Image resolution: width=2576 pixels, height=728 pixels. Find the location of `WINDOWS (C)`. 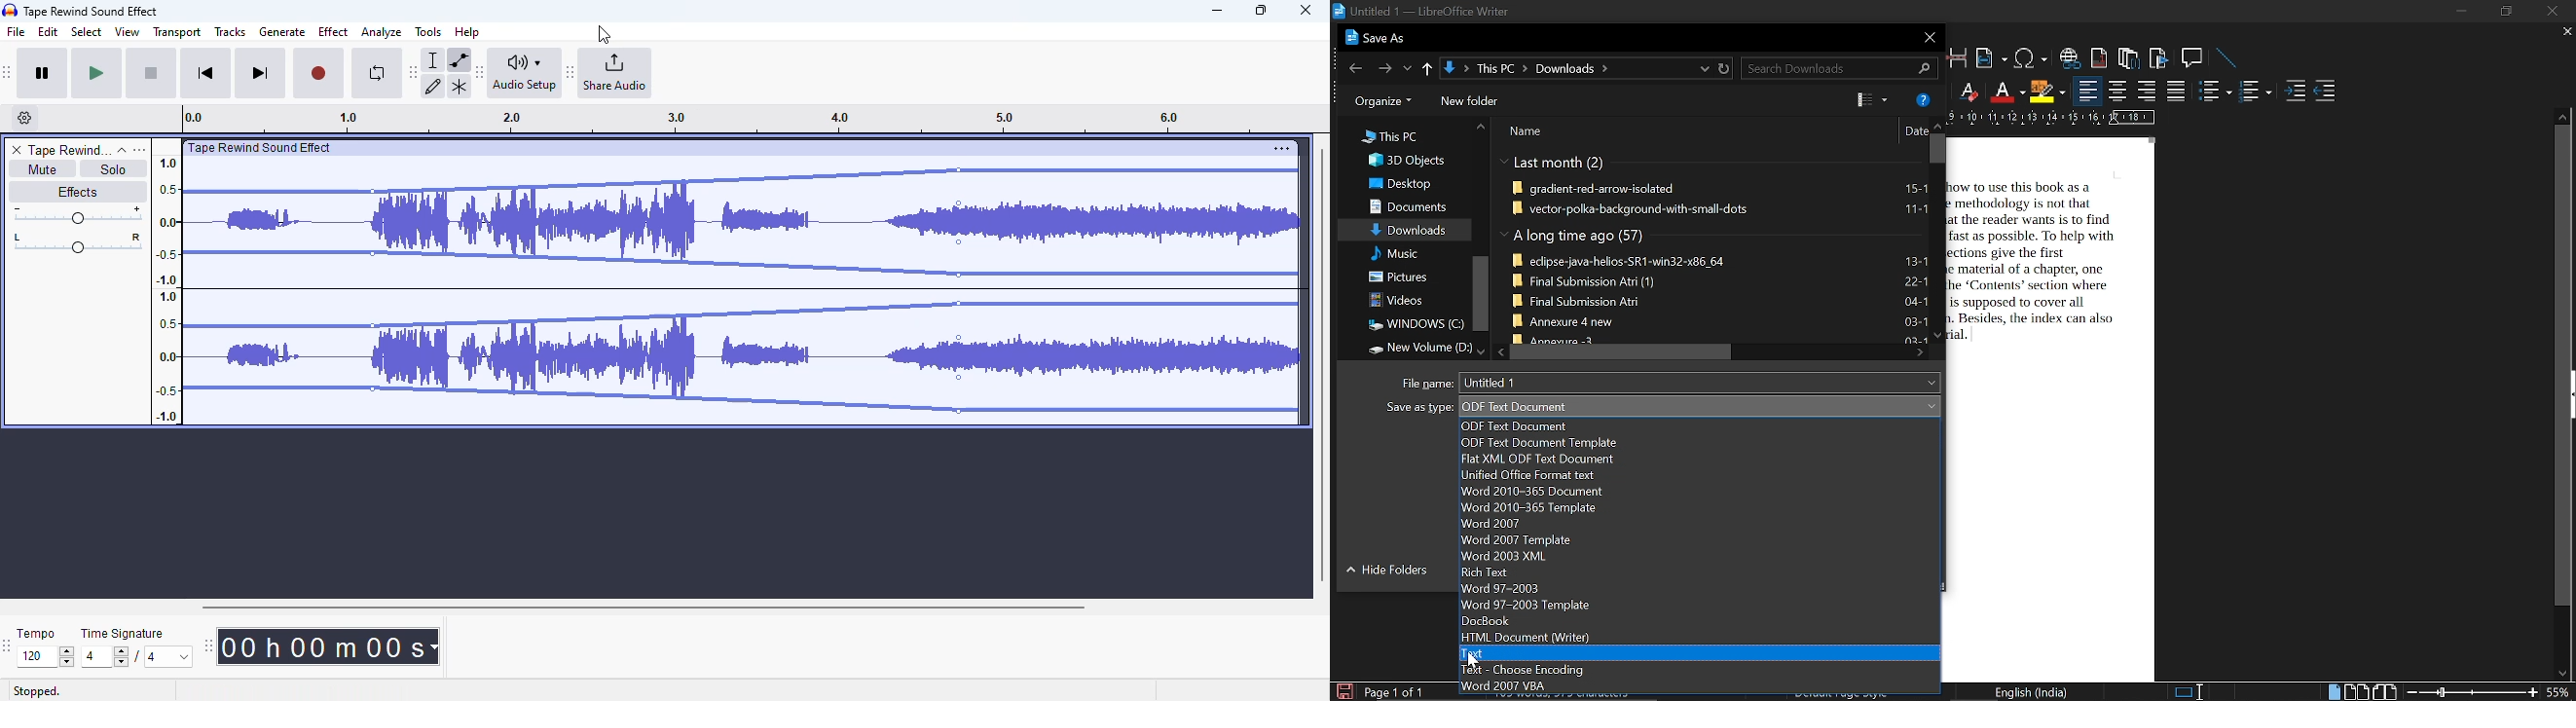

WINDOWS (C) is located at coordinates (1413, 324).